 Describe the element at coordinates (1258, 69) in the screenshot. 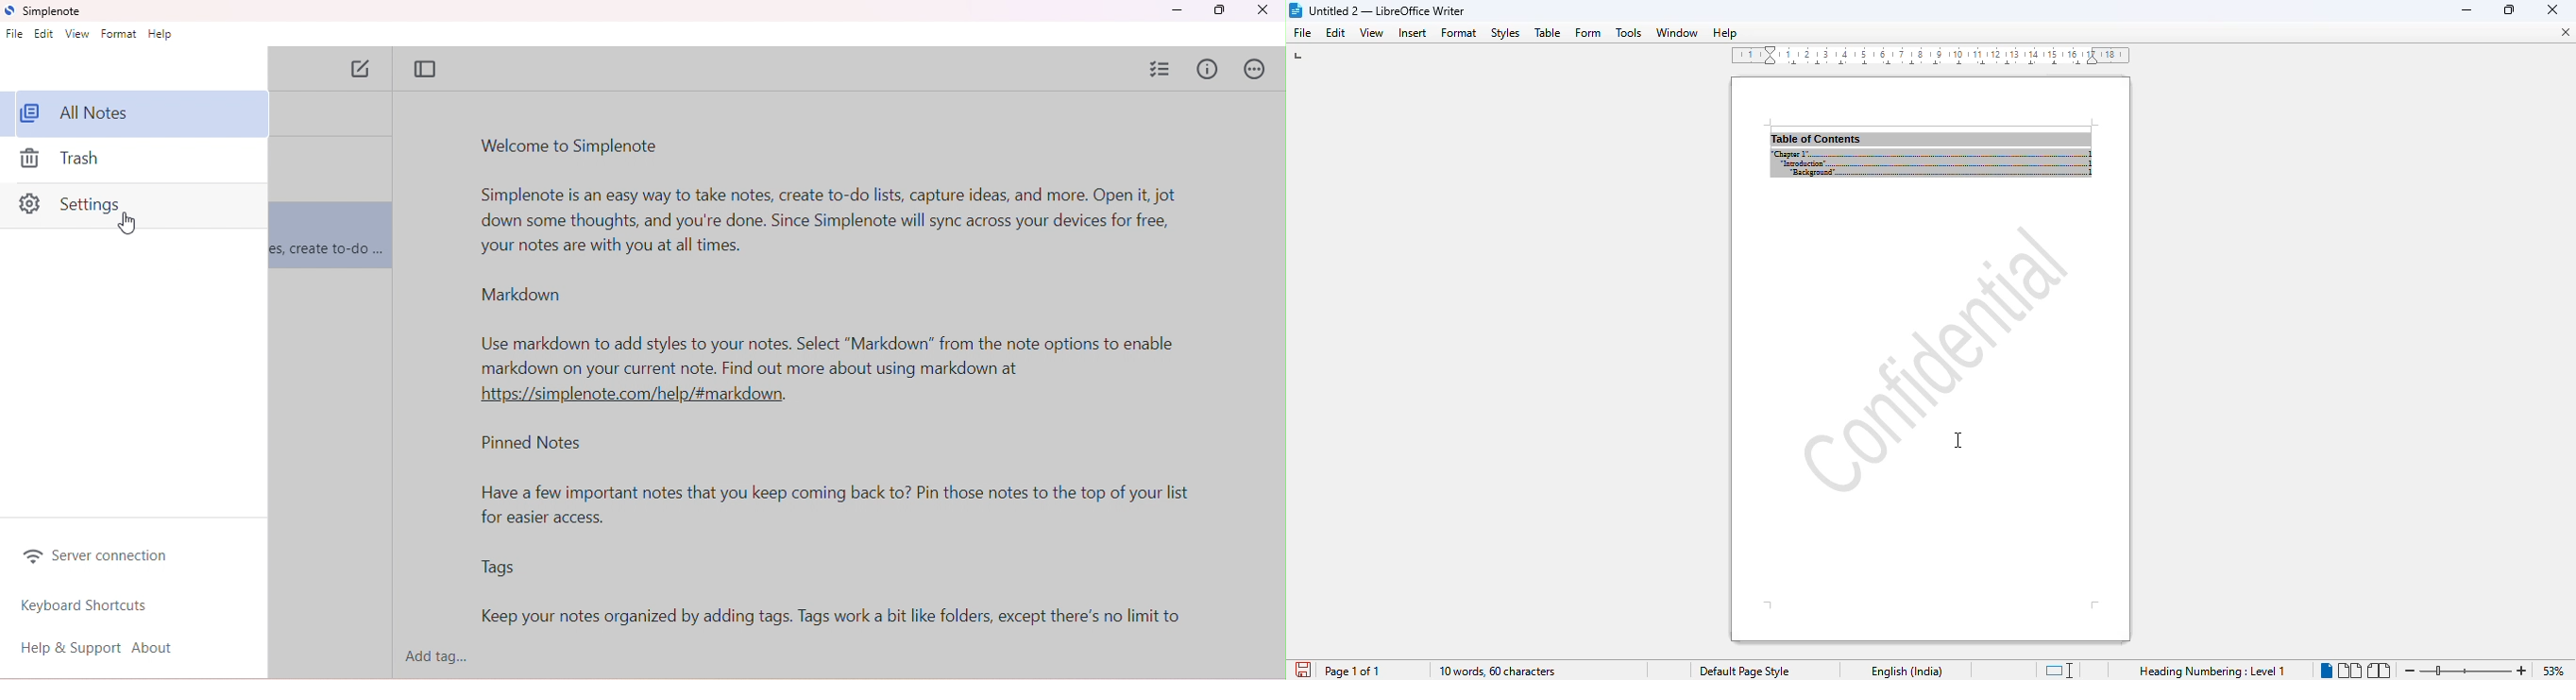

I see `actions` at that location.